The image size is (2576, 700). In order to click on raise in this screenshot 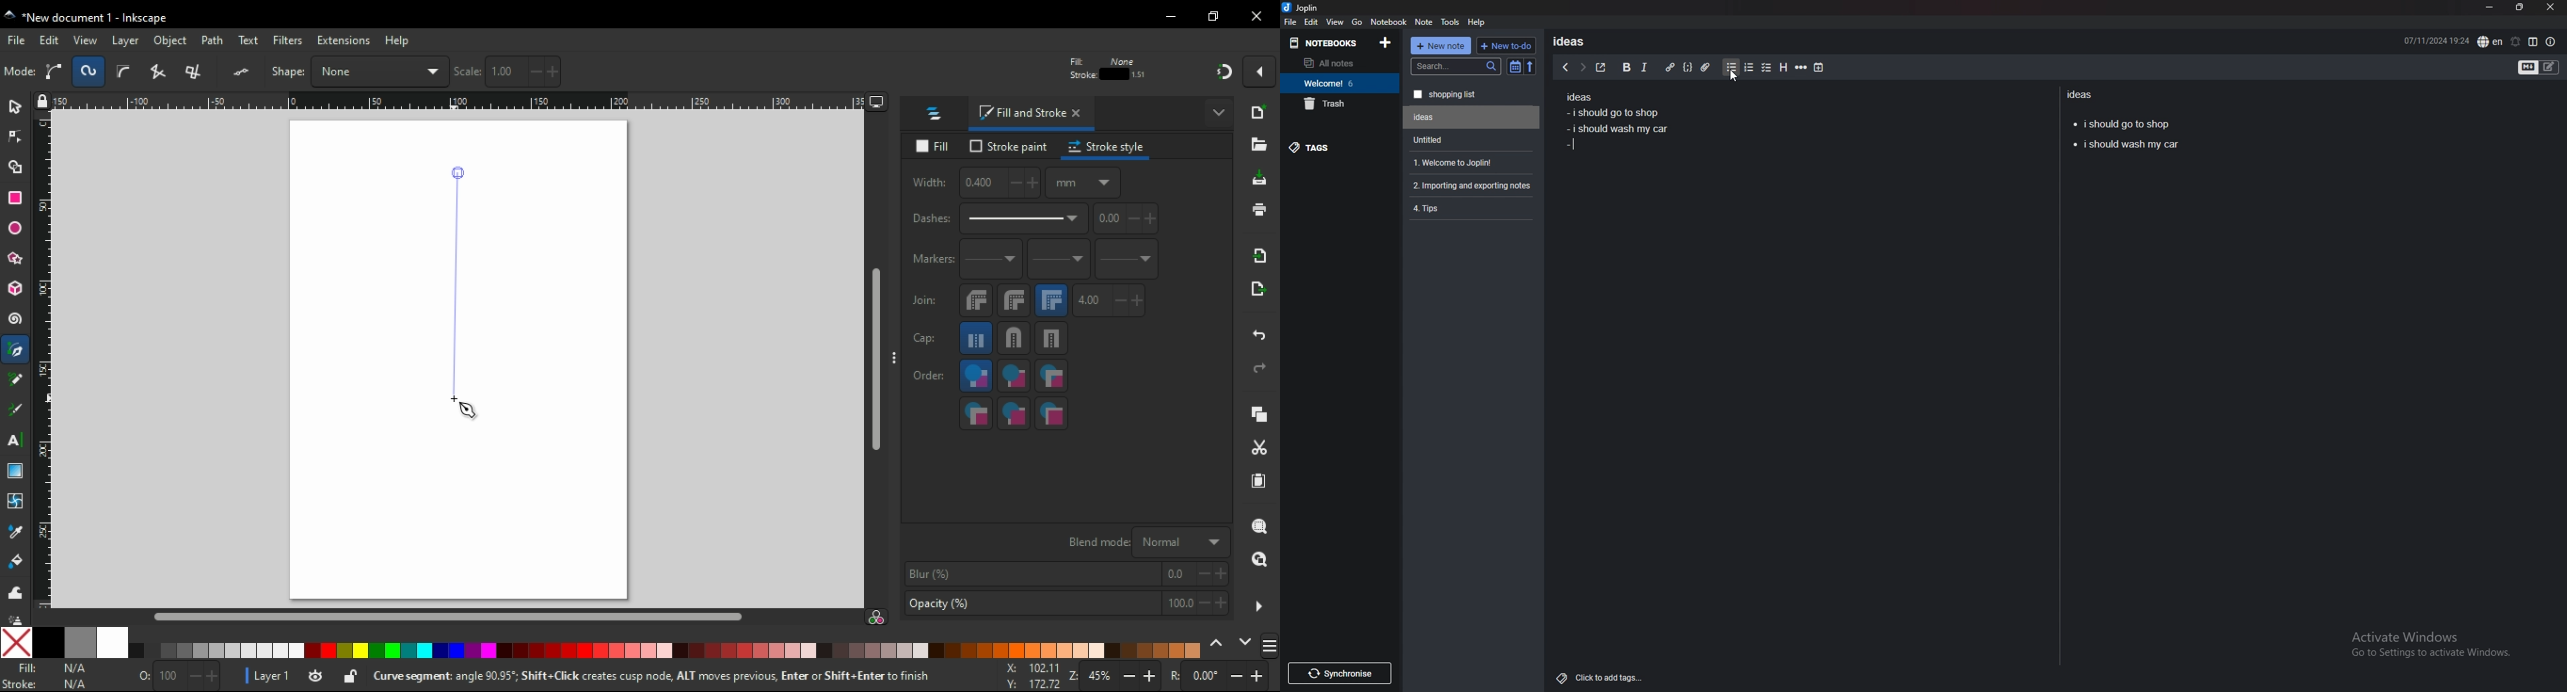, I will do `click(359, 71)`.